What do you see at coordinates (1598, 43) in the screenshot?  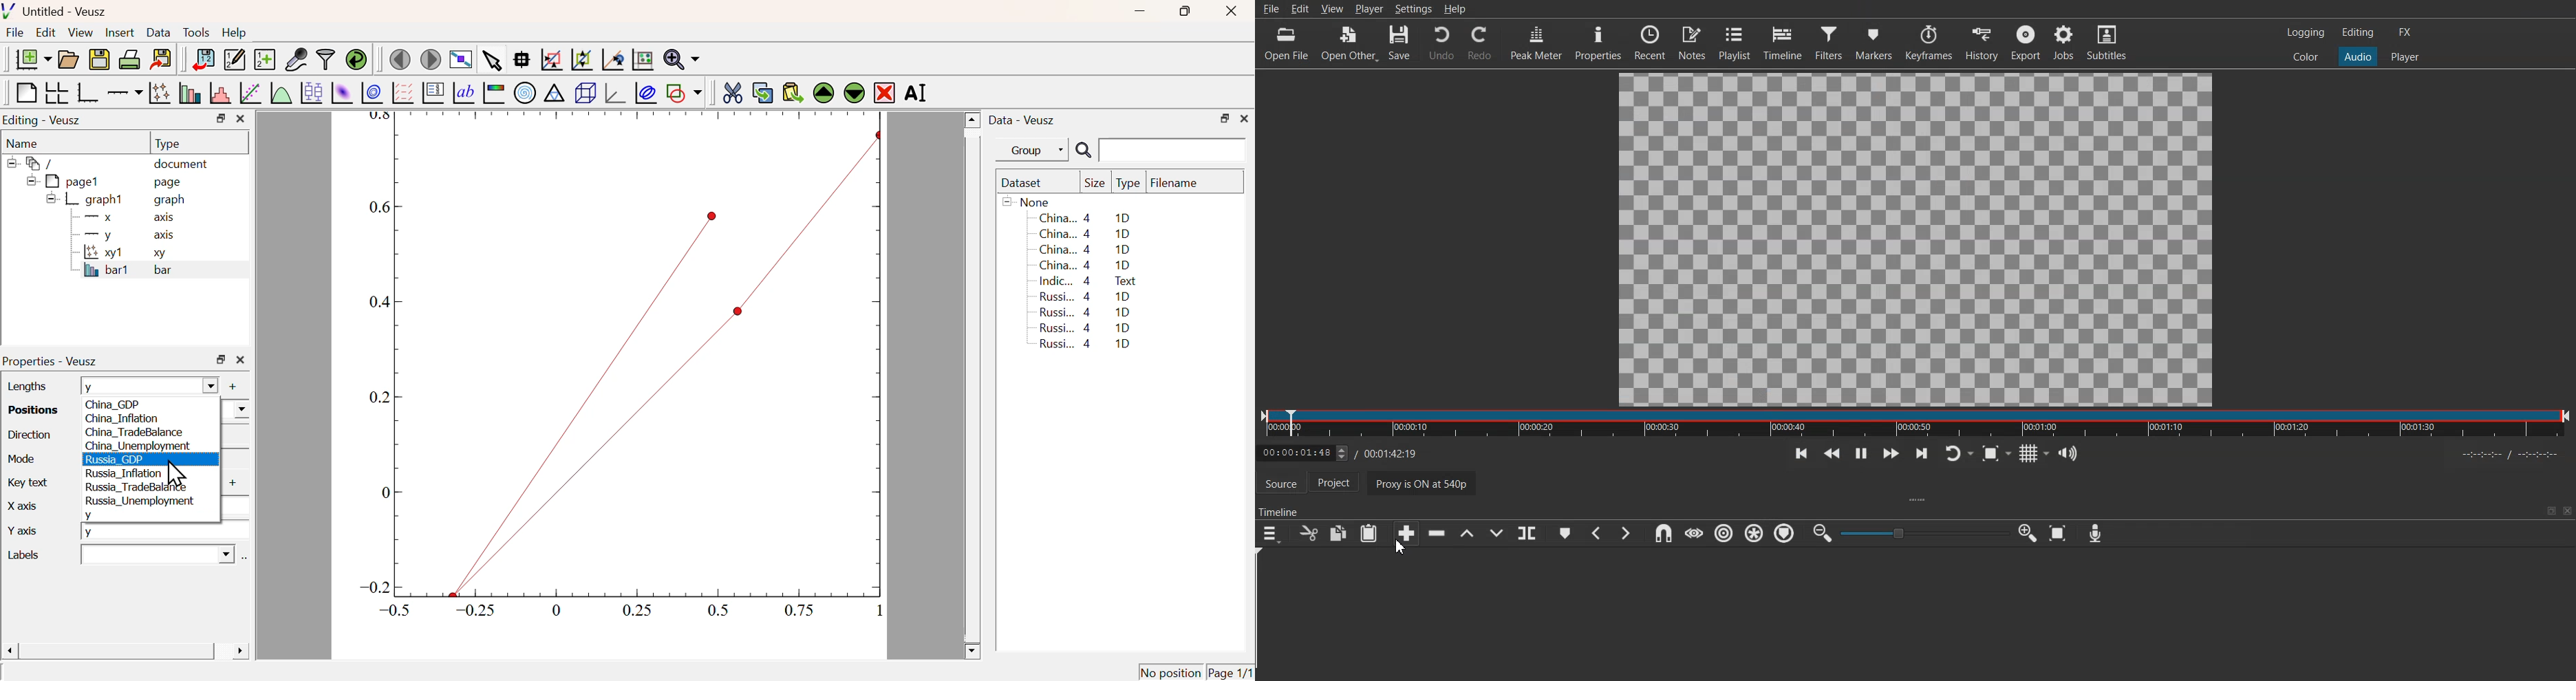 I see `Properties` at bounding box center [1598, 43].